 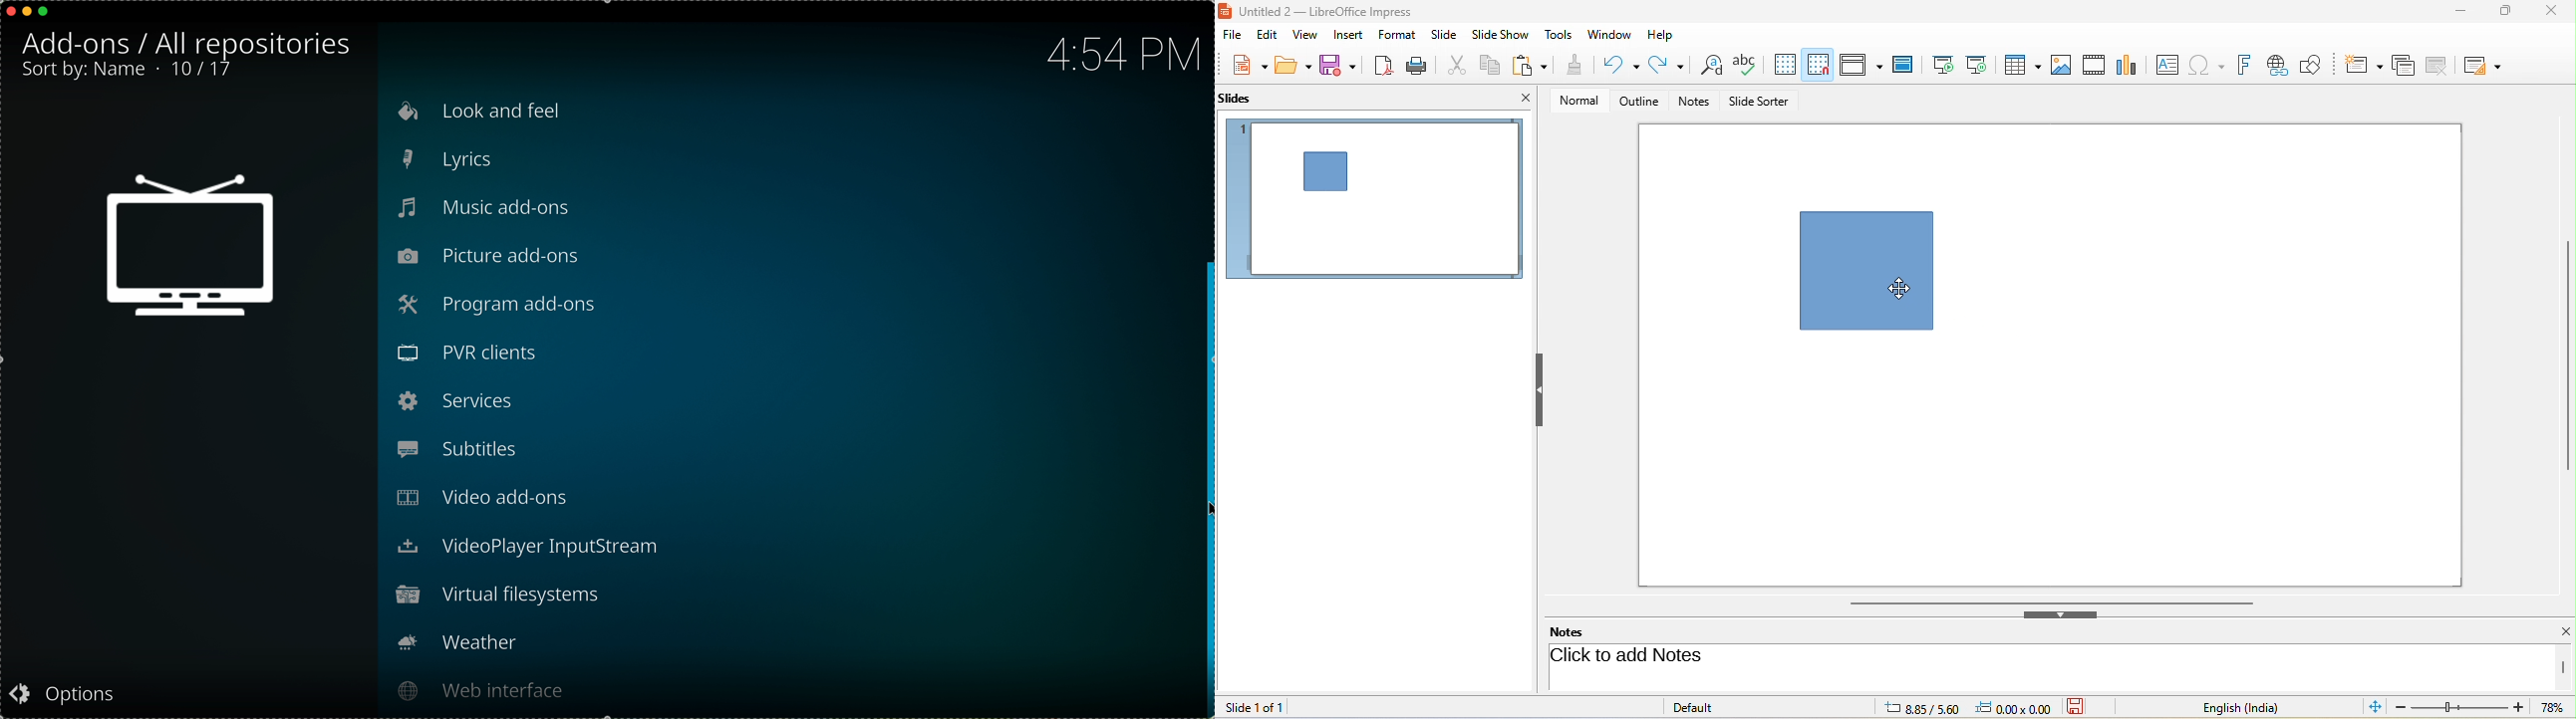 I want to click on new slide, so click(x=2364, y=63).